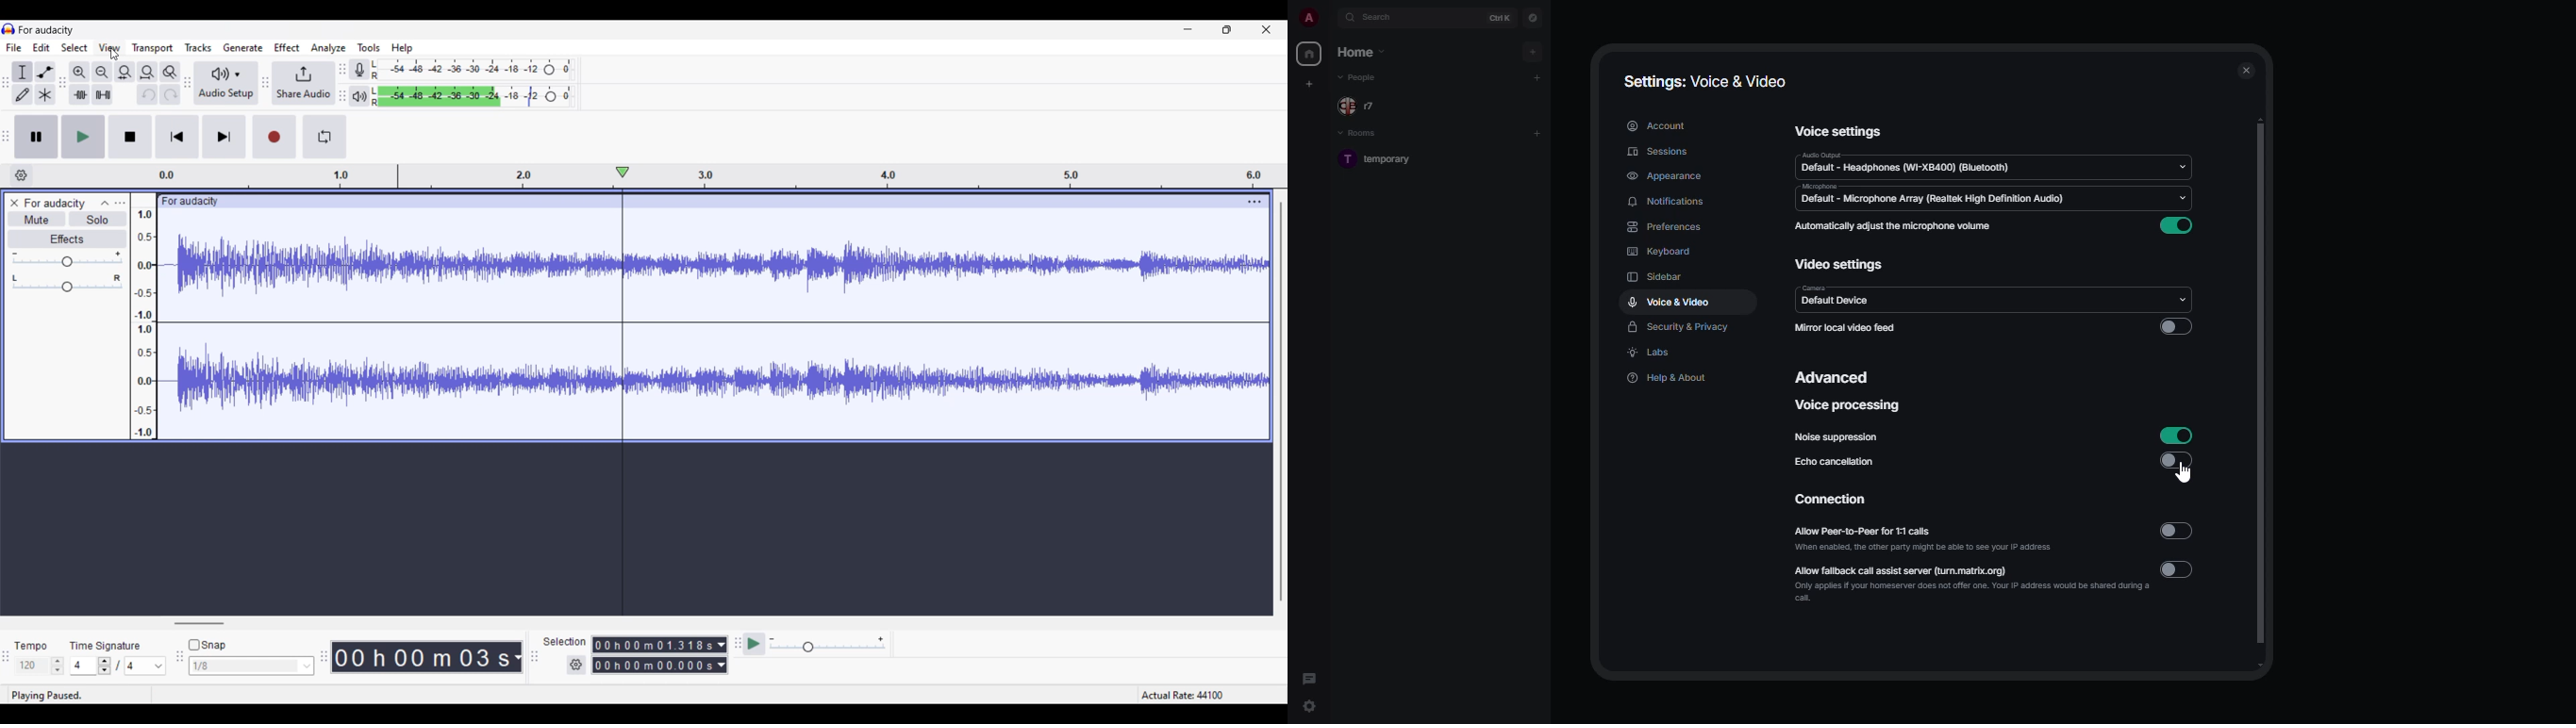 The width and height of the screenshot is (2576, 728). What do you see at coordinates (103, 95) in the screenshot?
I see `Silence audio selection` at bounding box center [103, 95].